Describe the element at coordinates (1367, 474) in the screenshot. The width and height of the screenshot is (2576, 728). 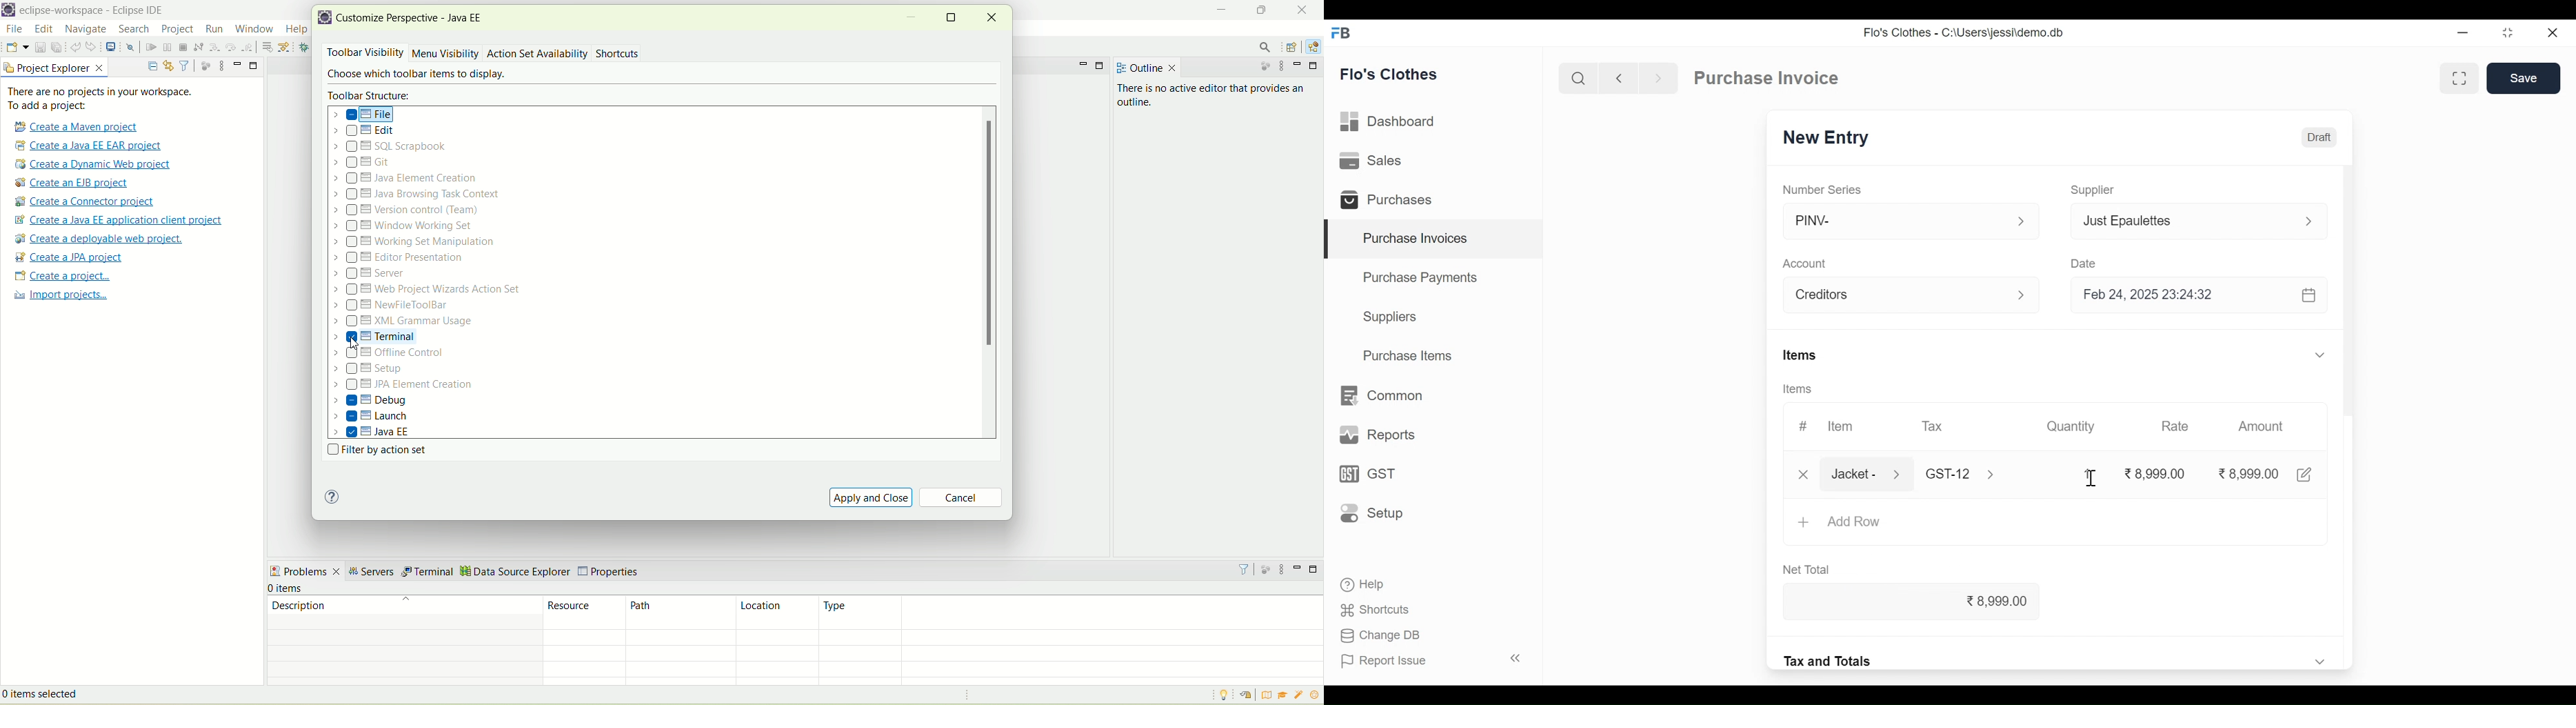
I see `GST` at that location.